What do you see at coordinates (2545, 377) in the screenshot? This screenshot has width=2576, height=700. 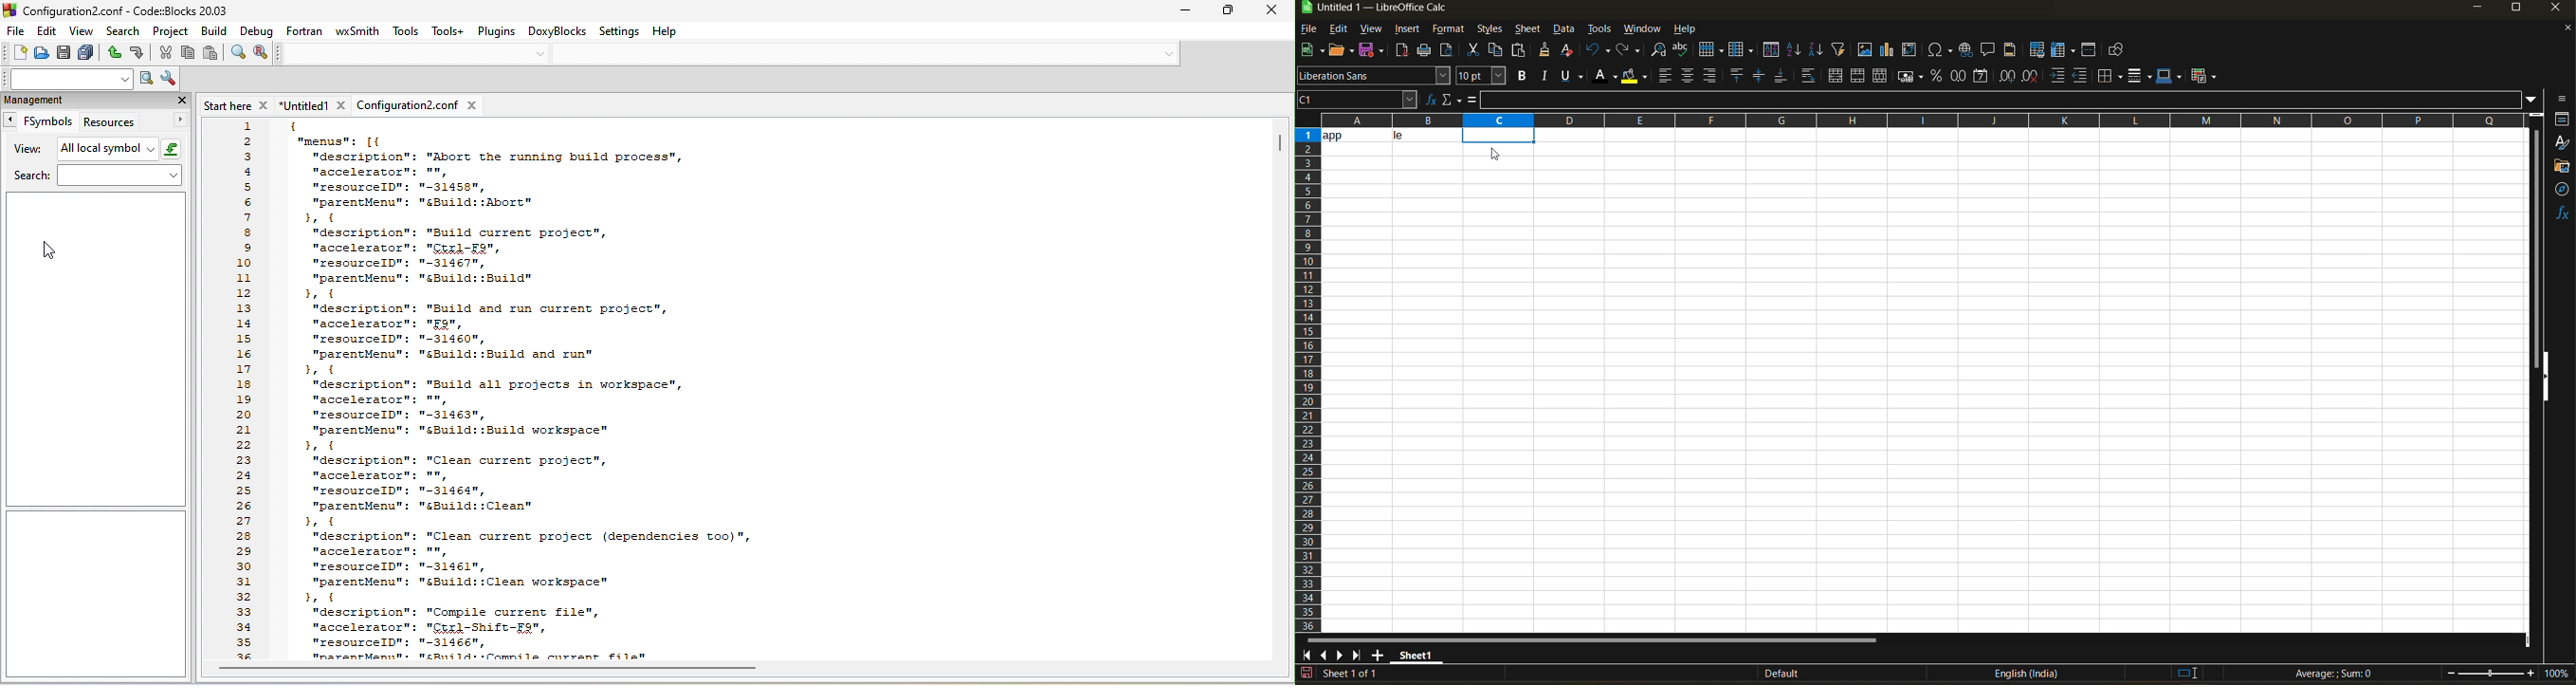 I see `hide` at bounding box center [2545, 377].